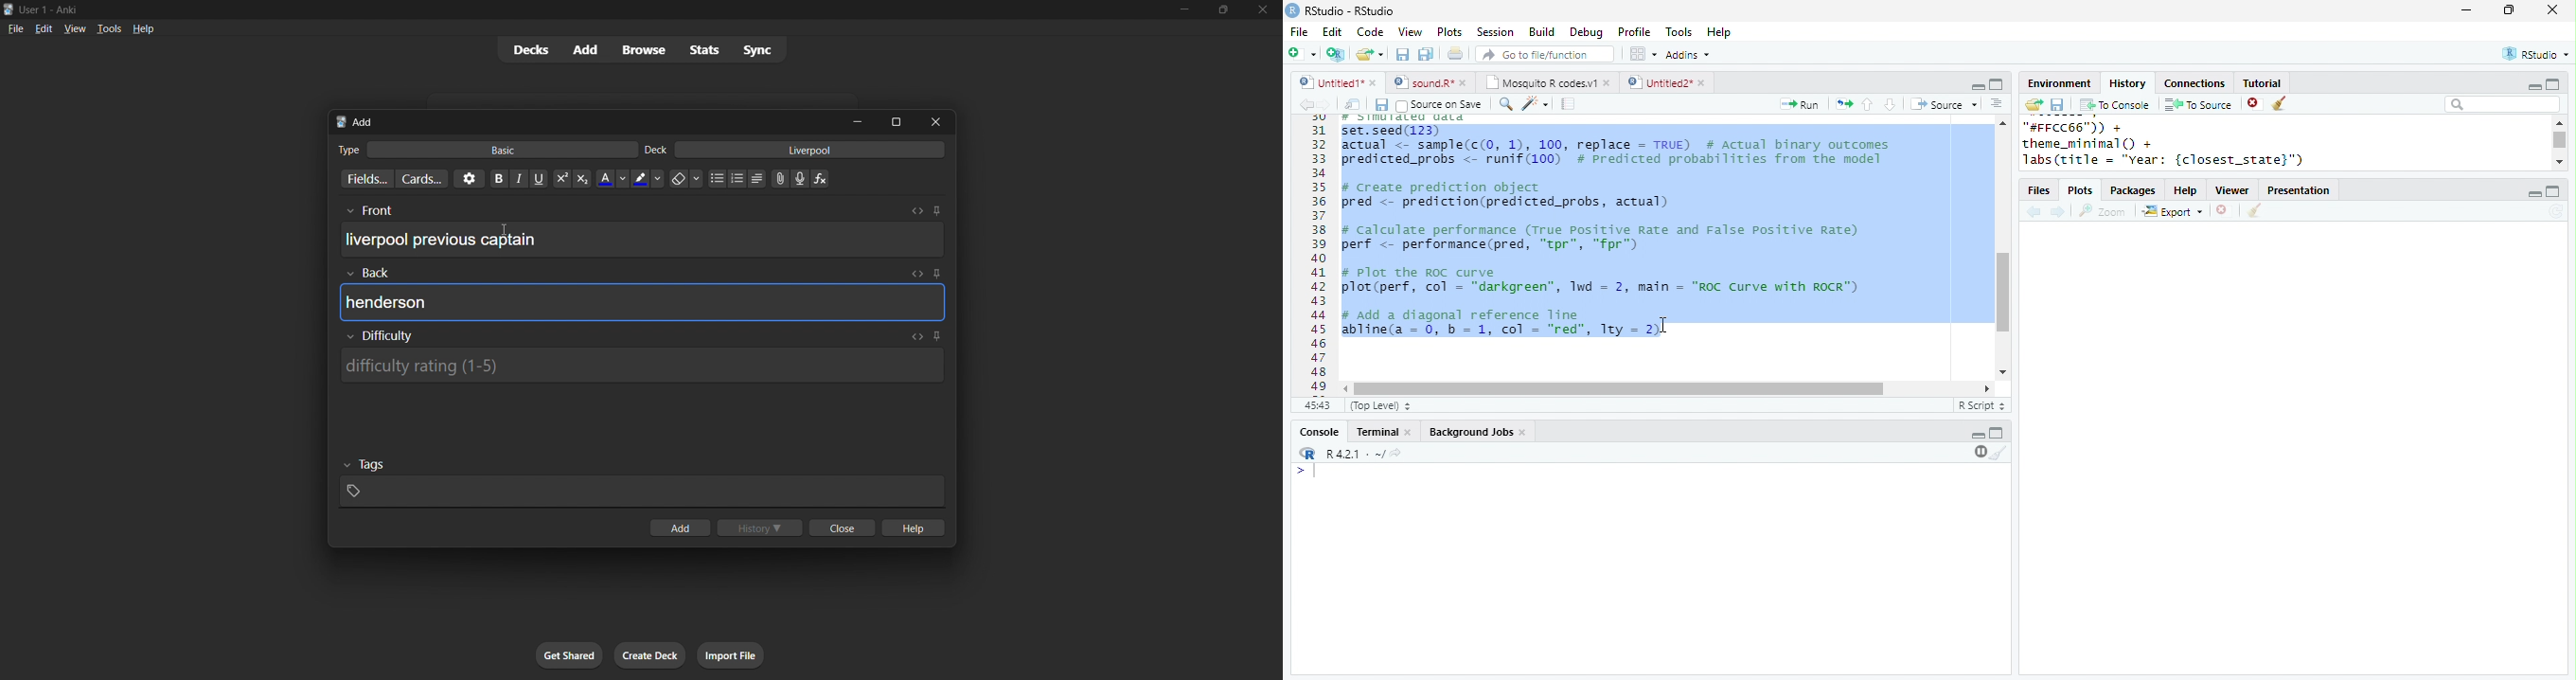  What do you see at coordinates (2465, 9) in the screenshot?
I see `minimize` at bounding box center [2465, 9].